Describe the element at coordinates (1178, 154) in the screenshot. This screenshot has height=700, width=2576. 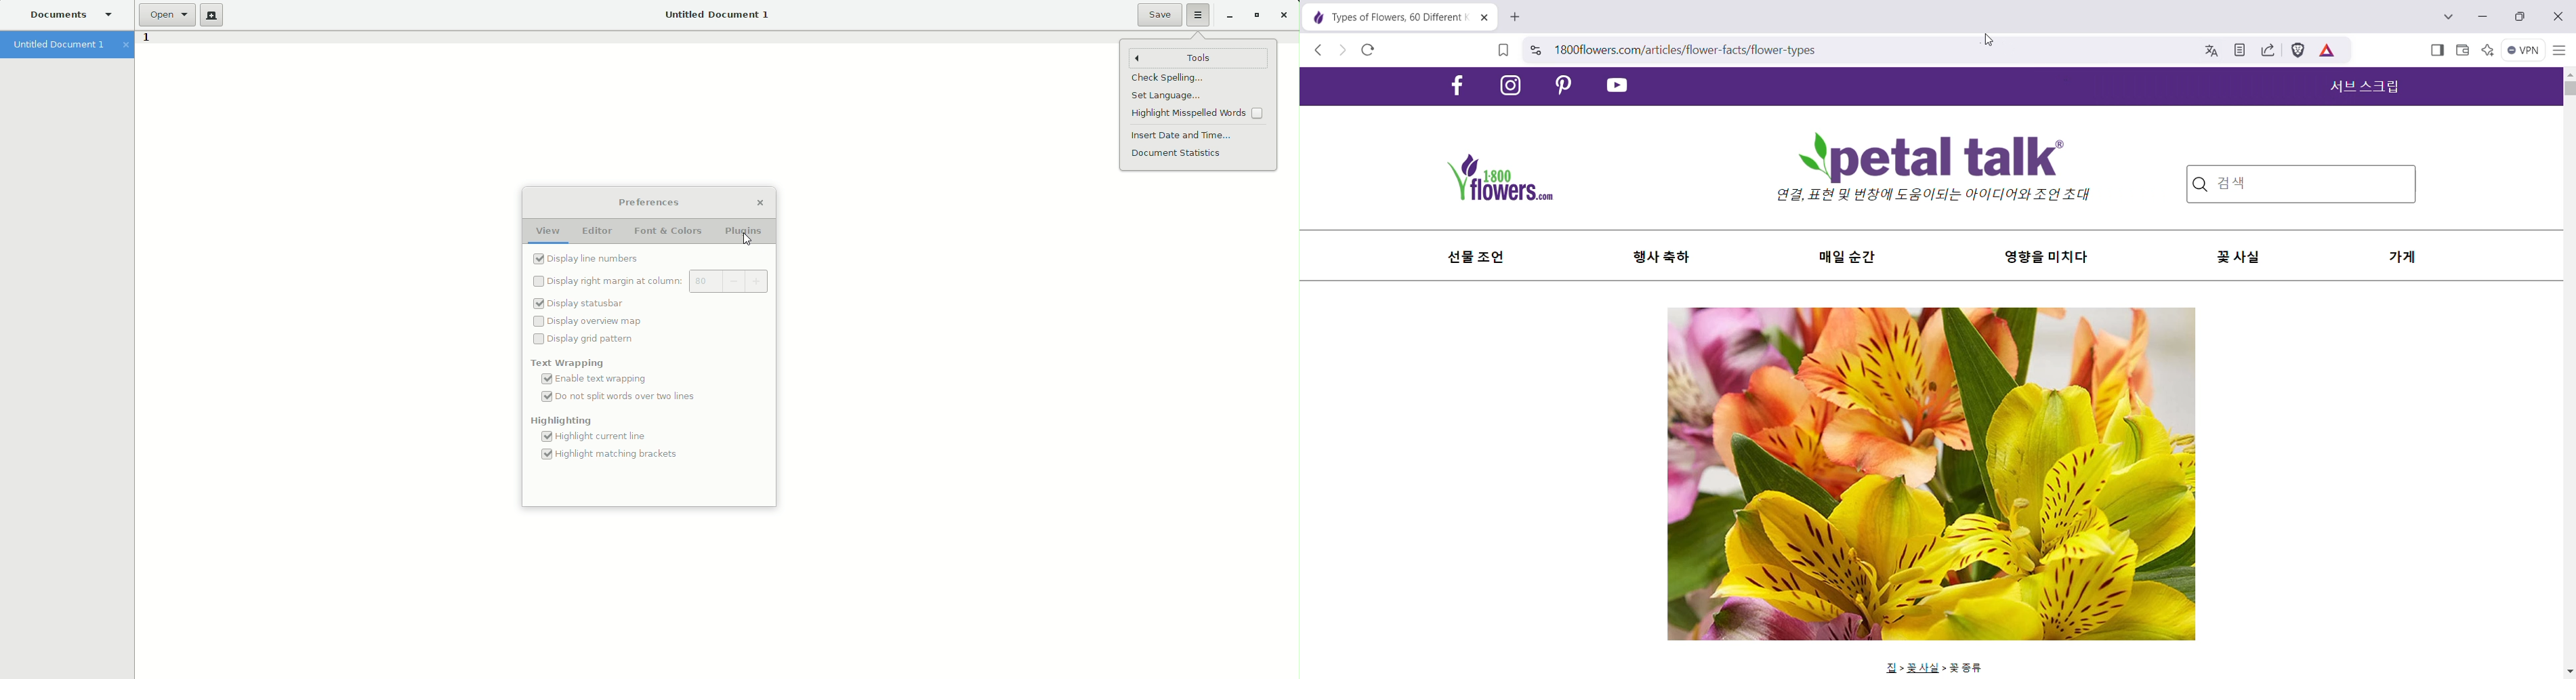
I see `Document statistics` at that location.